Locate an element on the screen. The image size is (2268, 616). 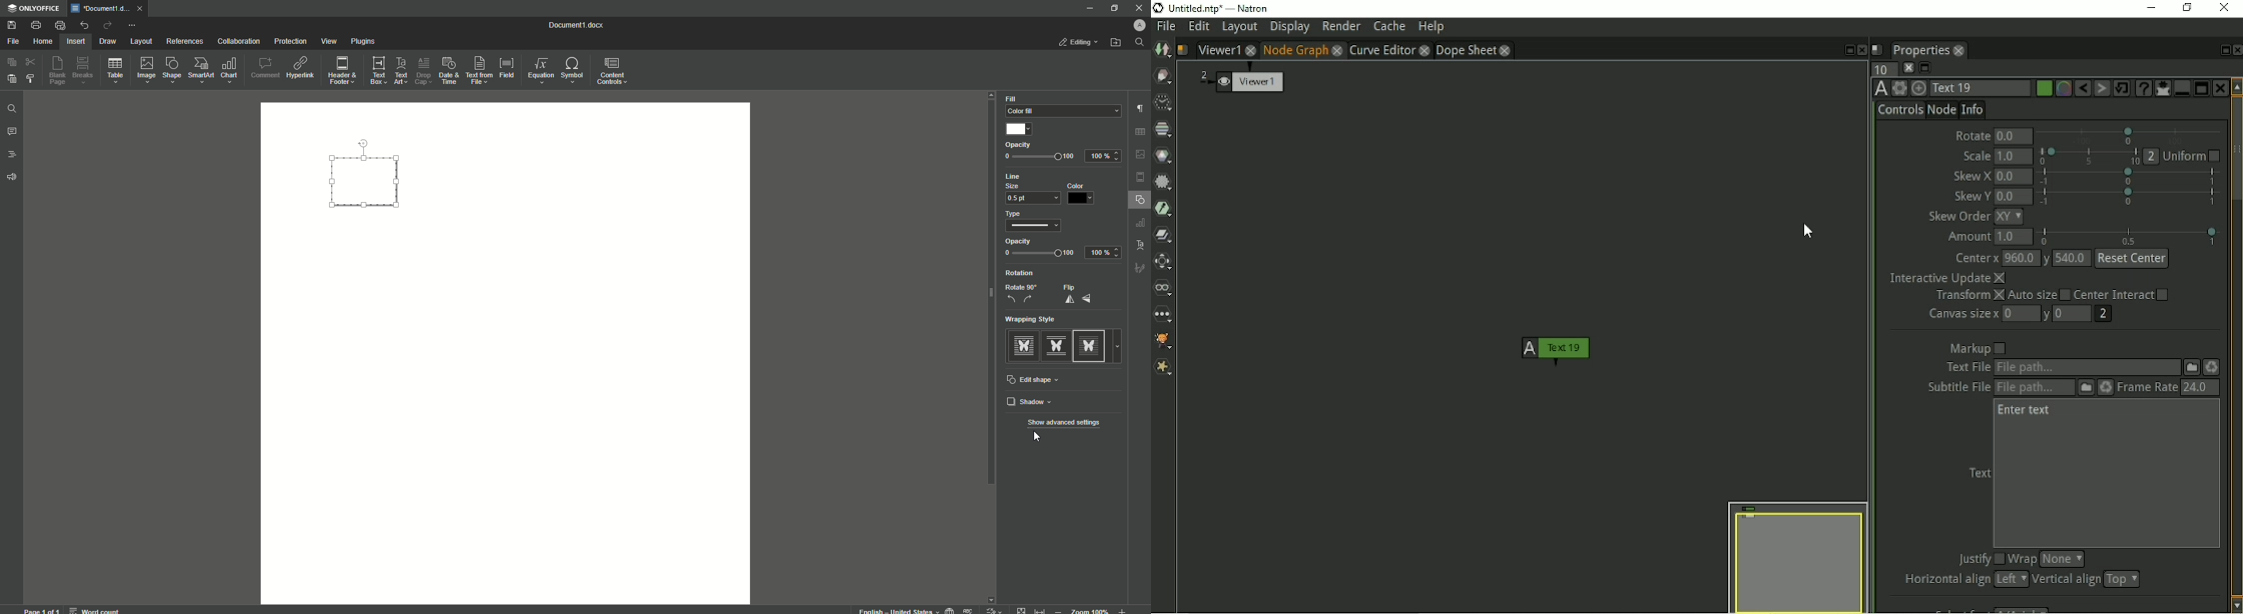
Home is located at coordinates (43, 42).